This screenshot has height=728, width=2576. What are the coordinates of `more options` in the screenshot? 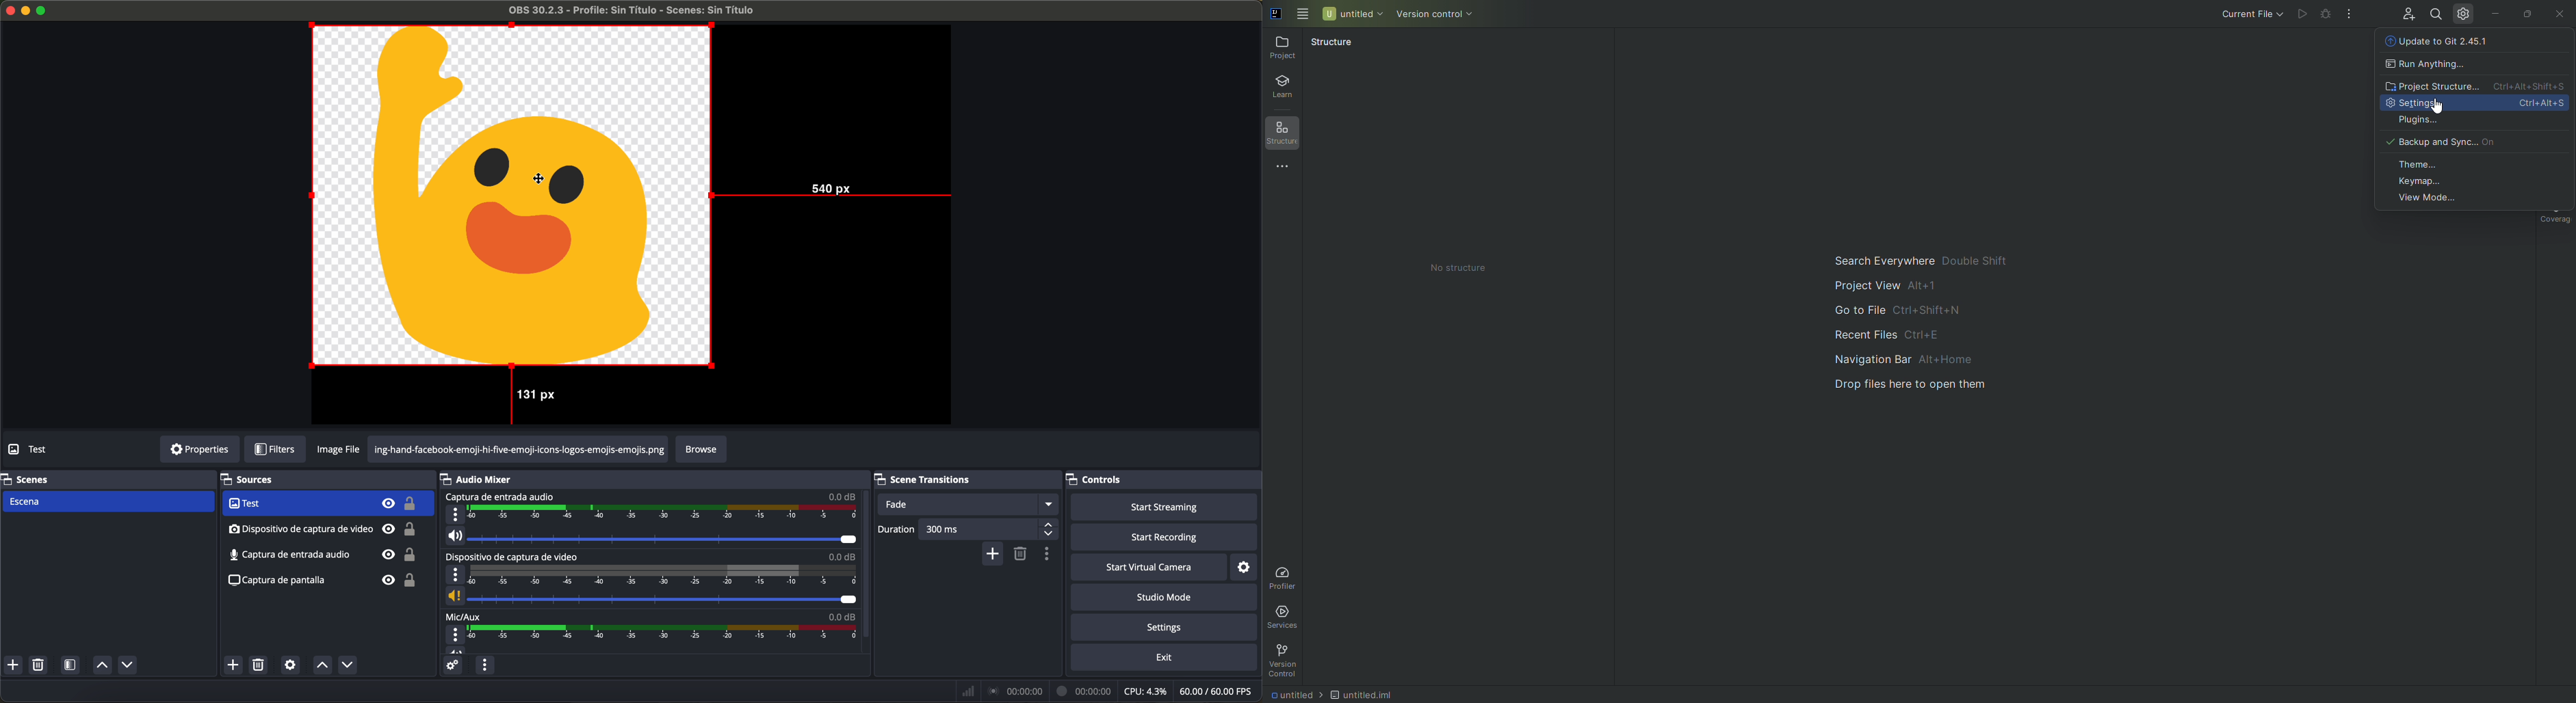 It's located at (456, 635).